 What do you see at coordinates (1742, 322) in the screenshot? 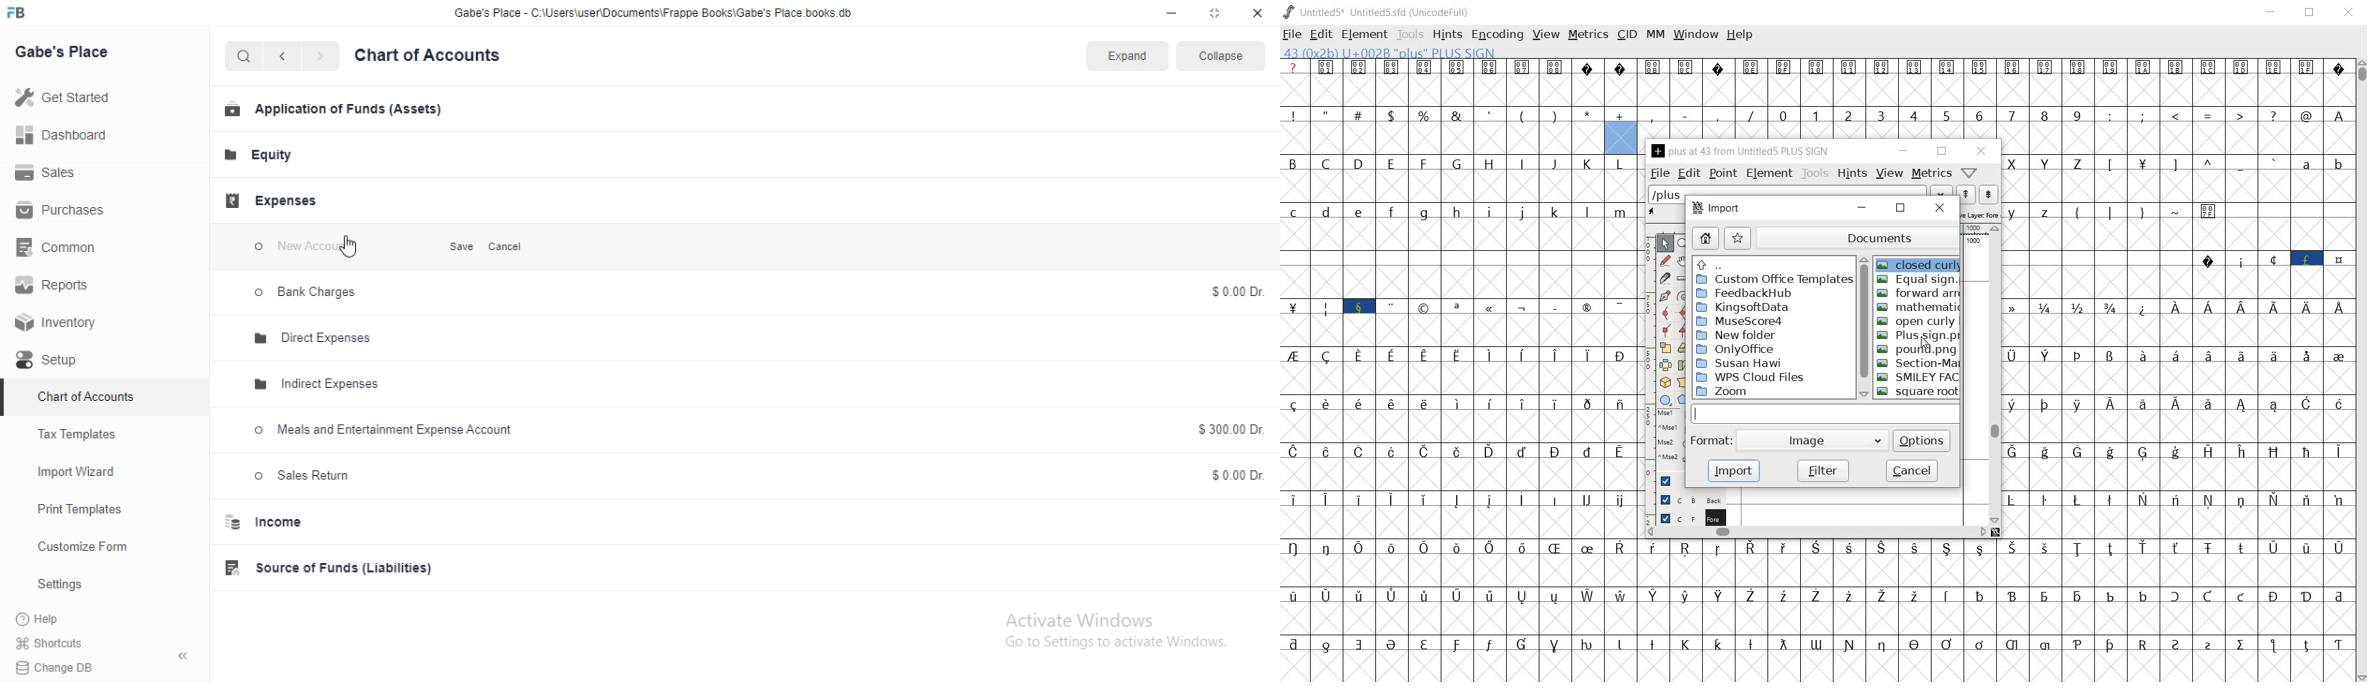
I see `MuseScore` at bounding box center [1742, 322].